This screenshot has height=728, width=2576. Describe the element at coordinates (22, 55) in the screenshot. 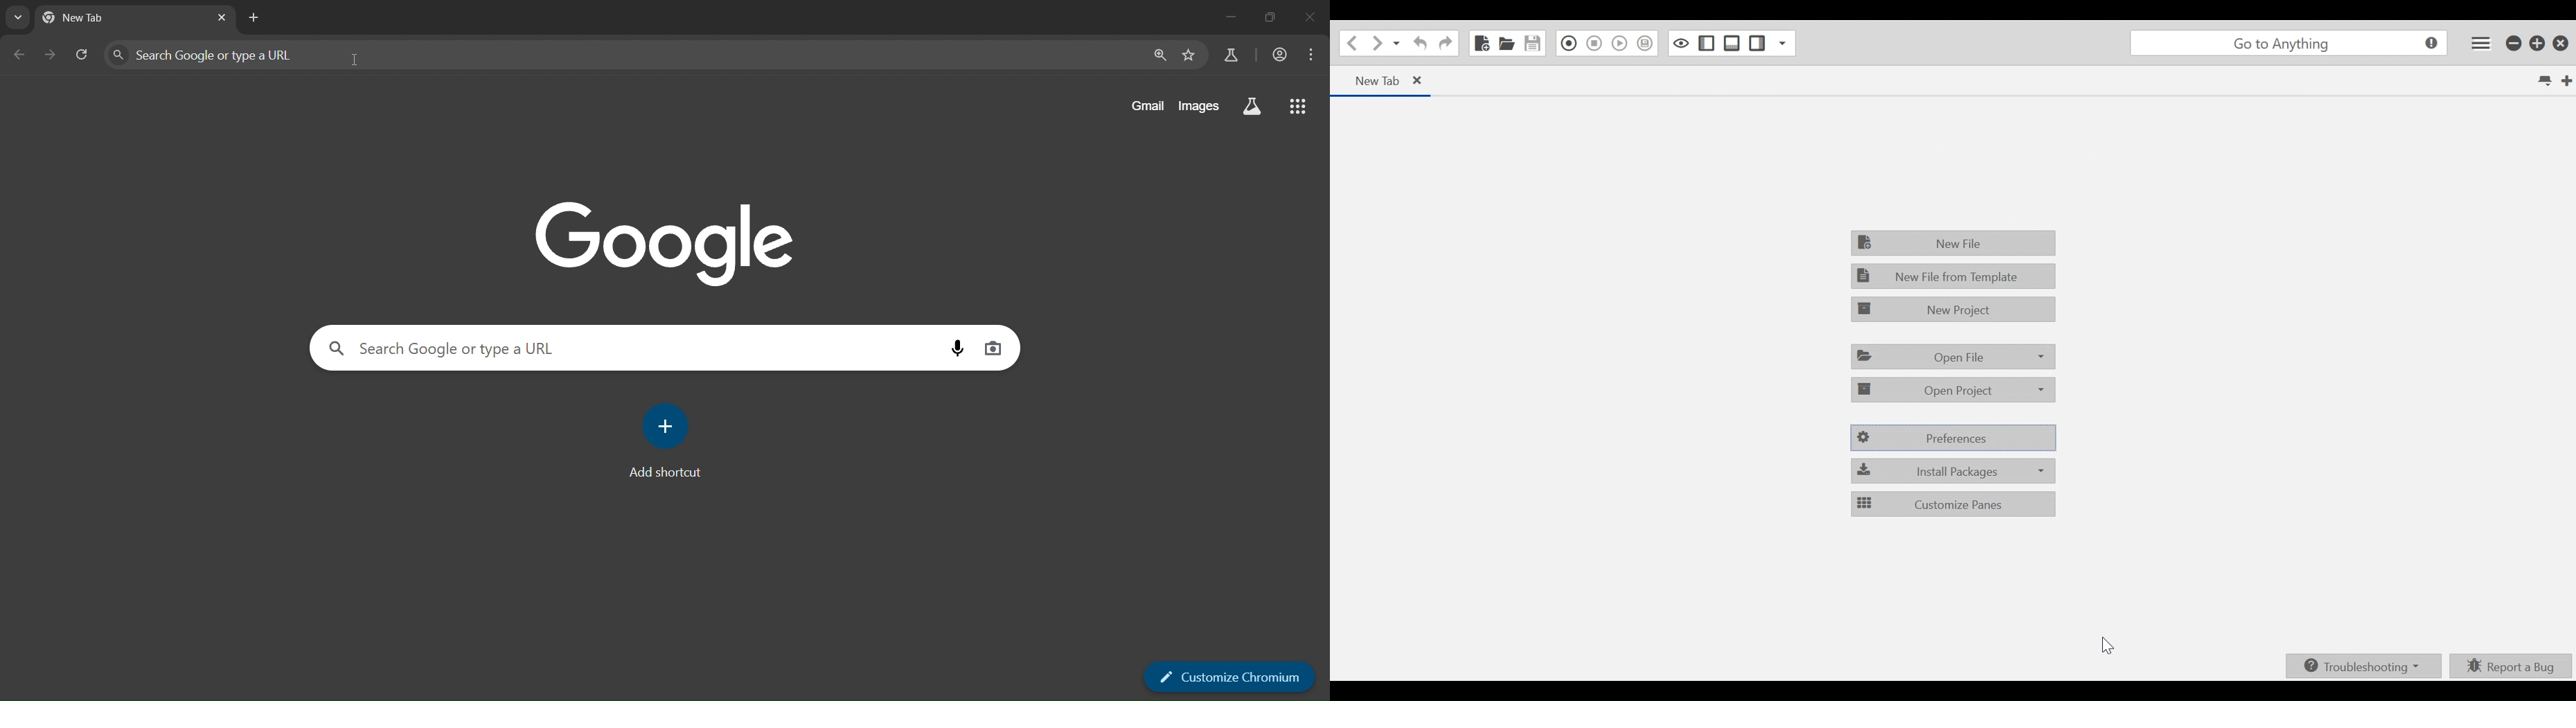

I see `go back one page` at that location.